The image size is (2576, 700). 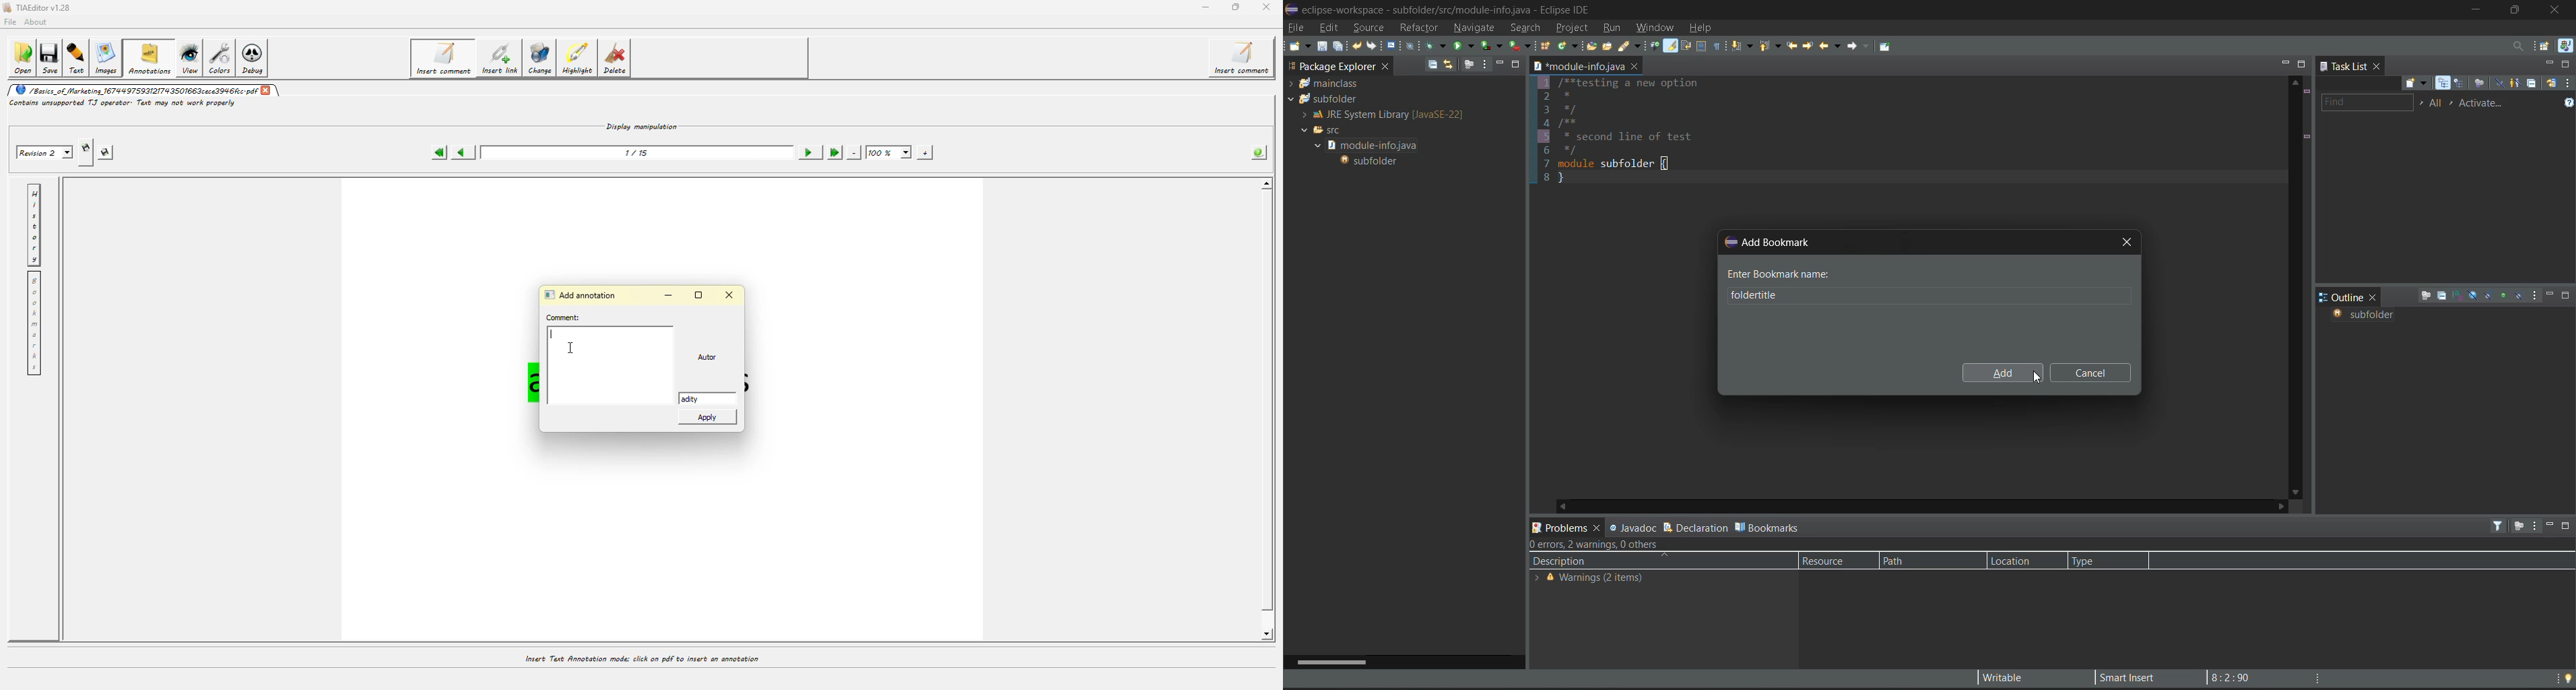 What do you see at coordinates (2376, 297) in the screenshot?
I see `close` at bounding box center [2376, 297].